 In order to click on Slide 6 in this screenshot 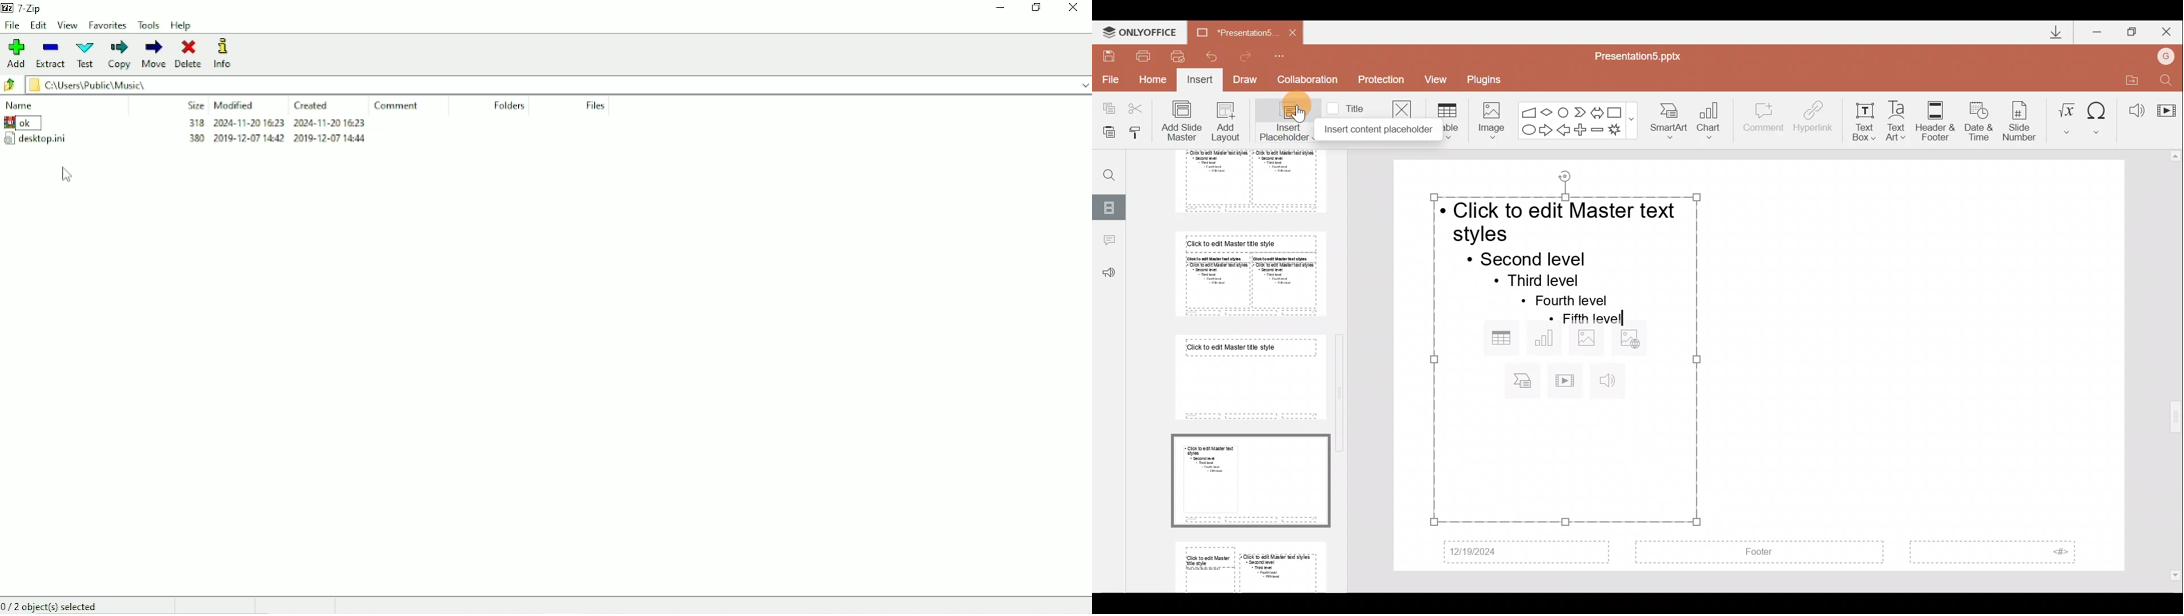, I will do `click(1247, 273)`.